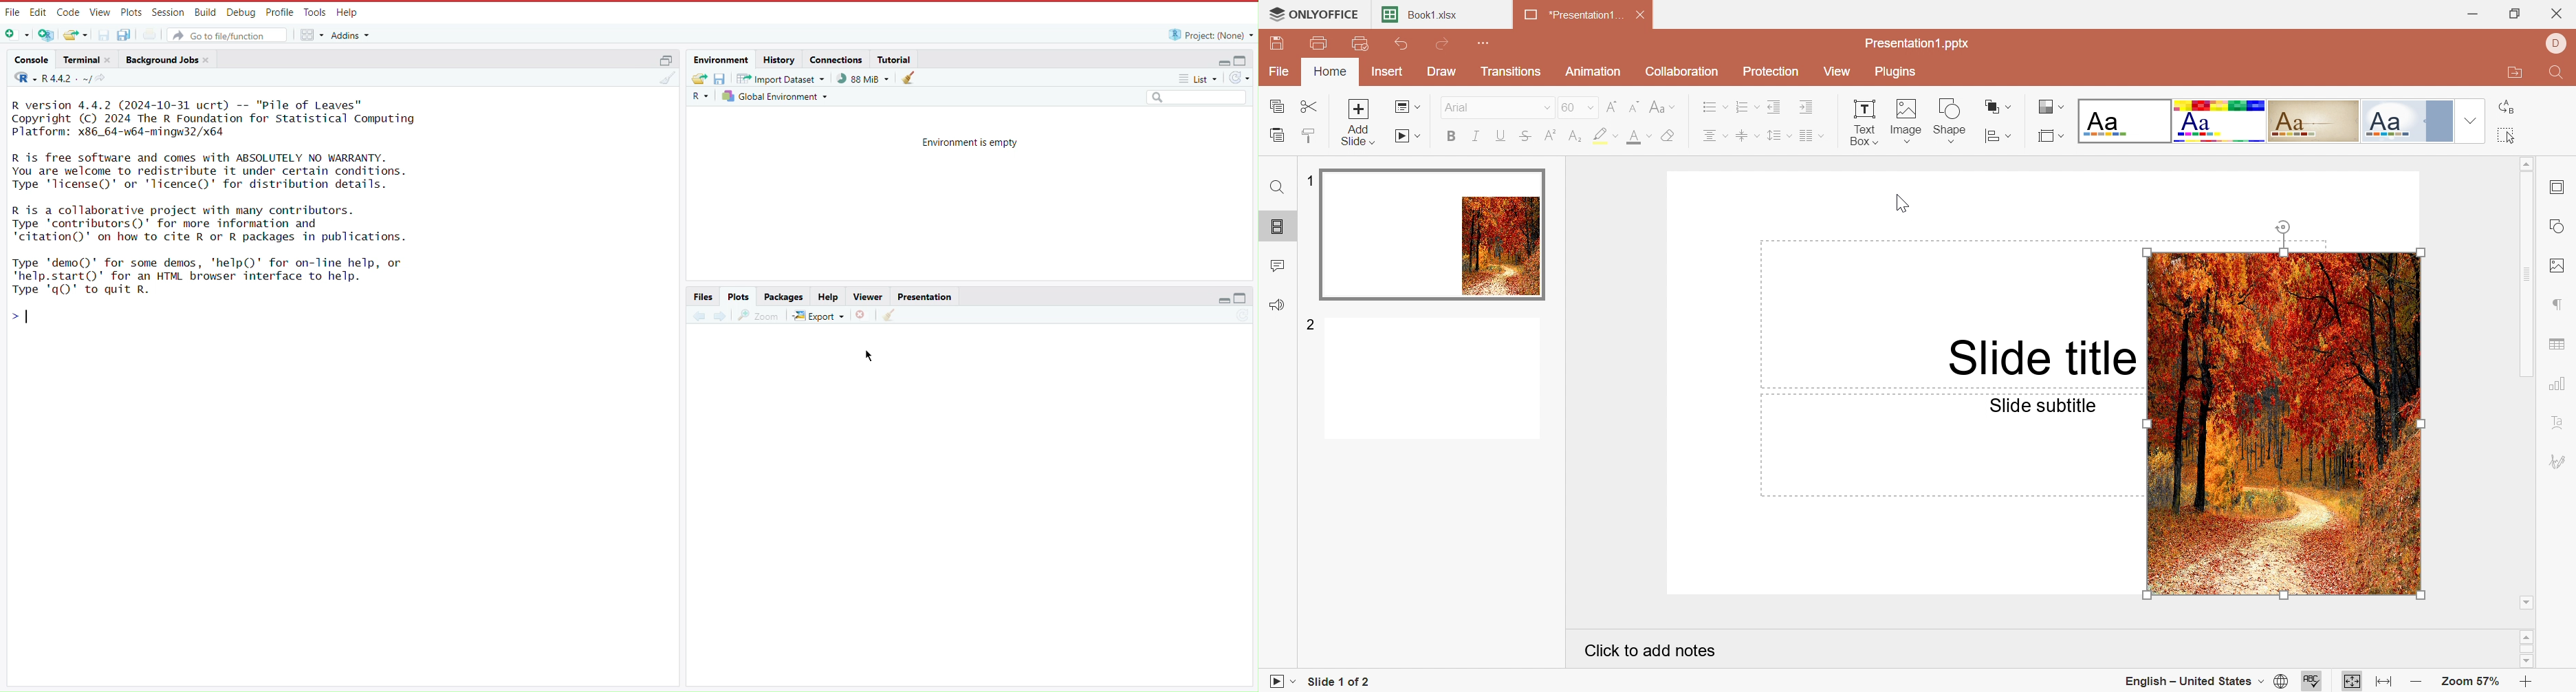  I want to click on File, so click(12, 12).